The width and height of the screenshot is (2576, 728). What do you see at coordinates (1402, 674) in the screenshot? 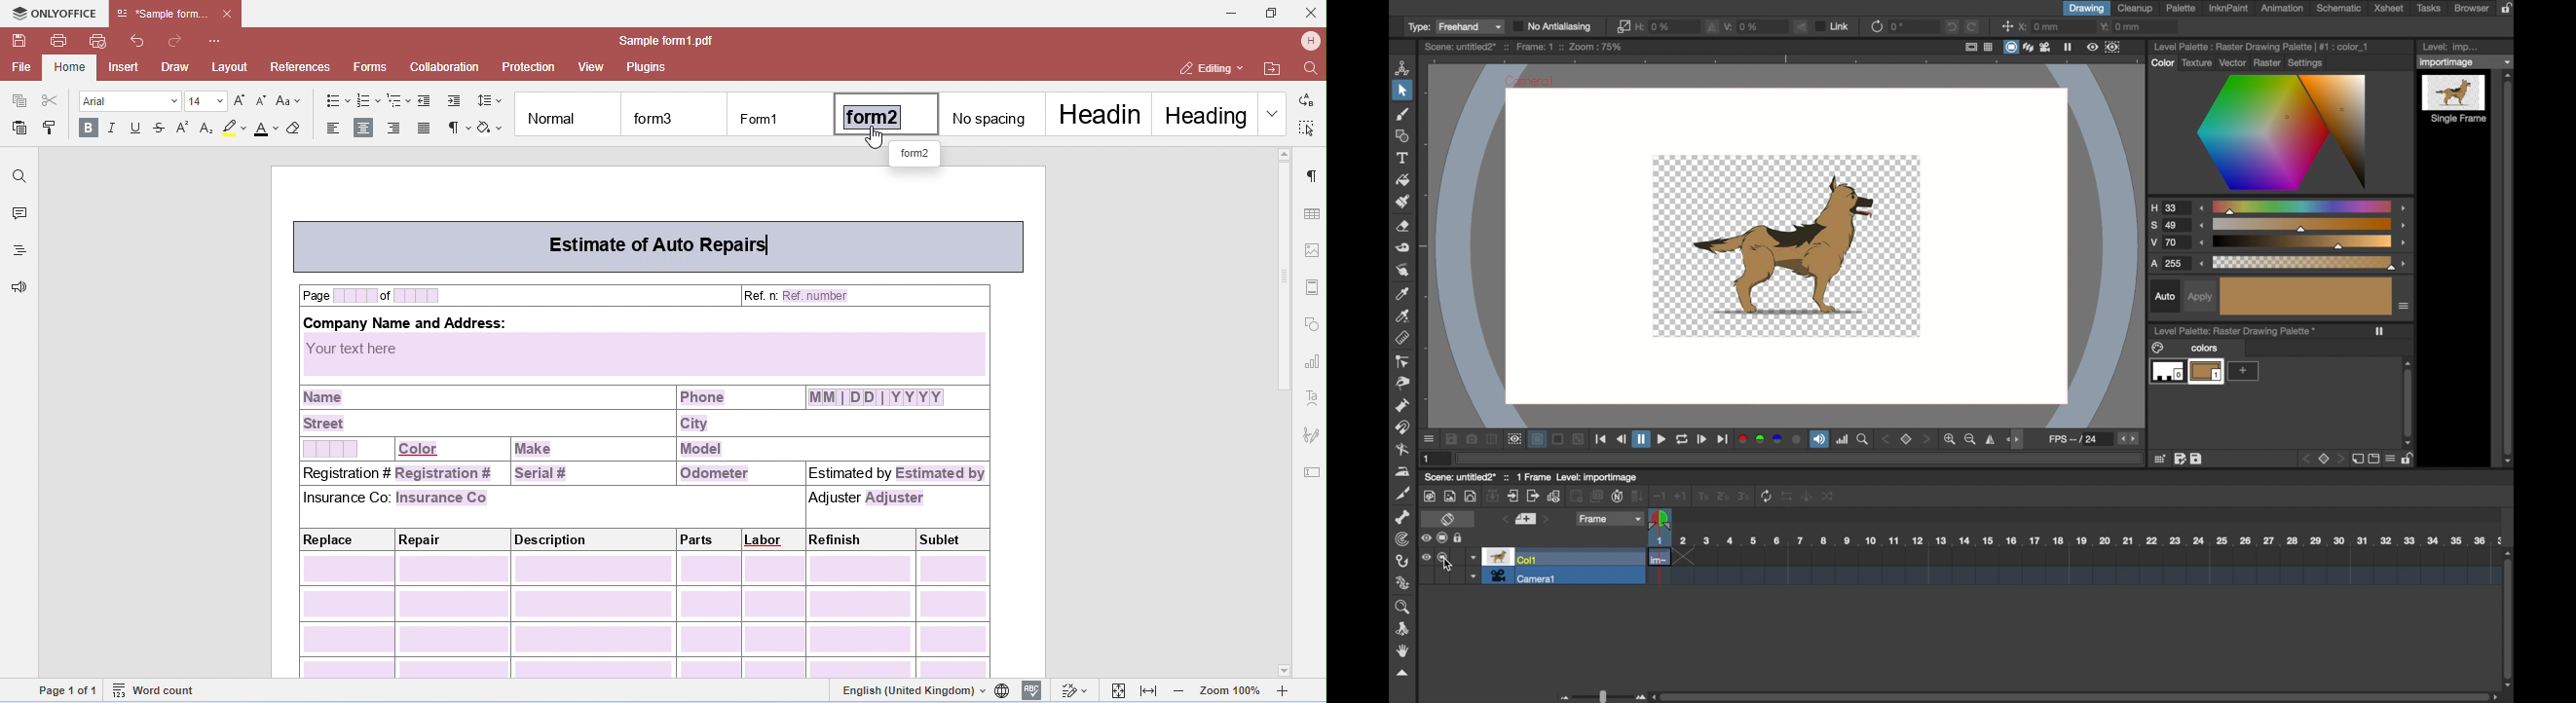
I see `drag handle` at bounding box center [1402, 674].